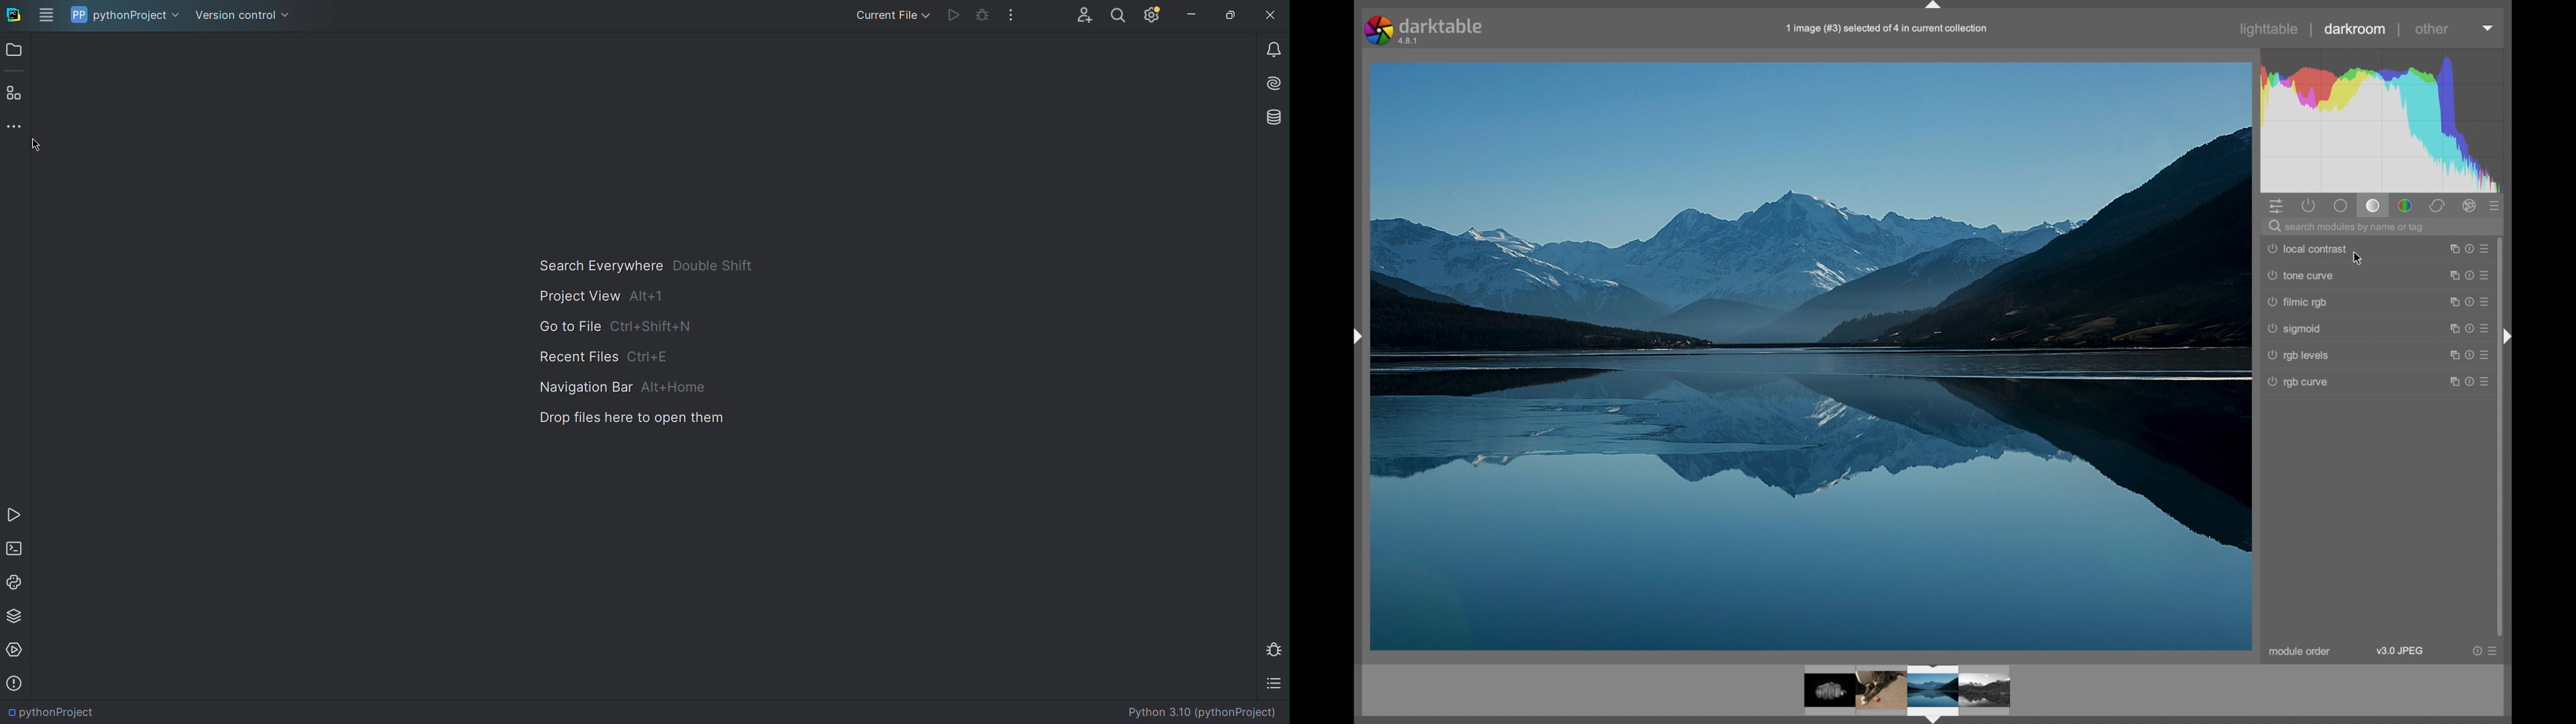 The image size is (2576, 728). I want to click on histogram, so click(2488, 28).